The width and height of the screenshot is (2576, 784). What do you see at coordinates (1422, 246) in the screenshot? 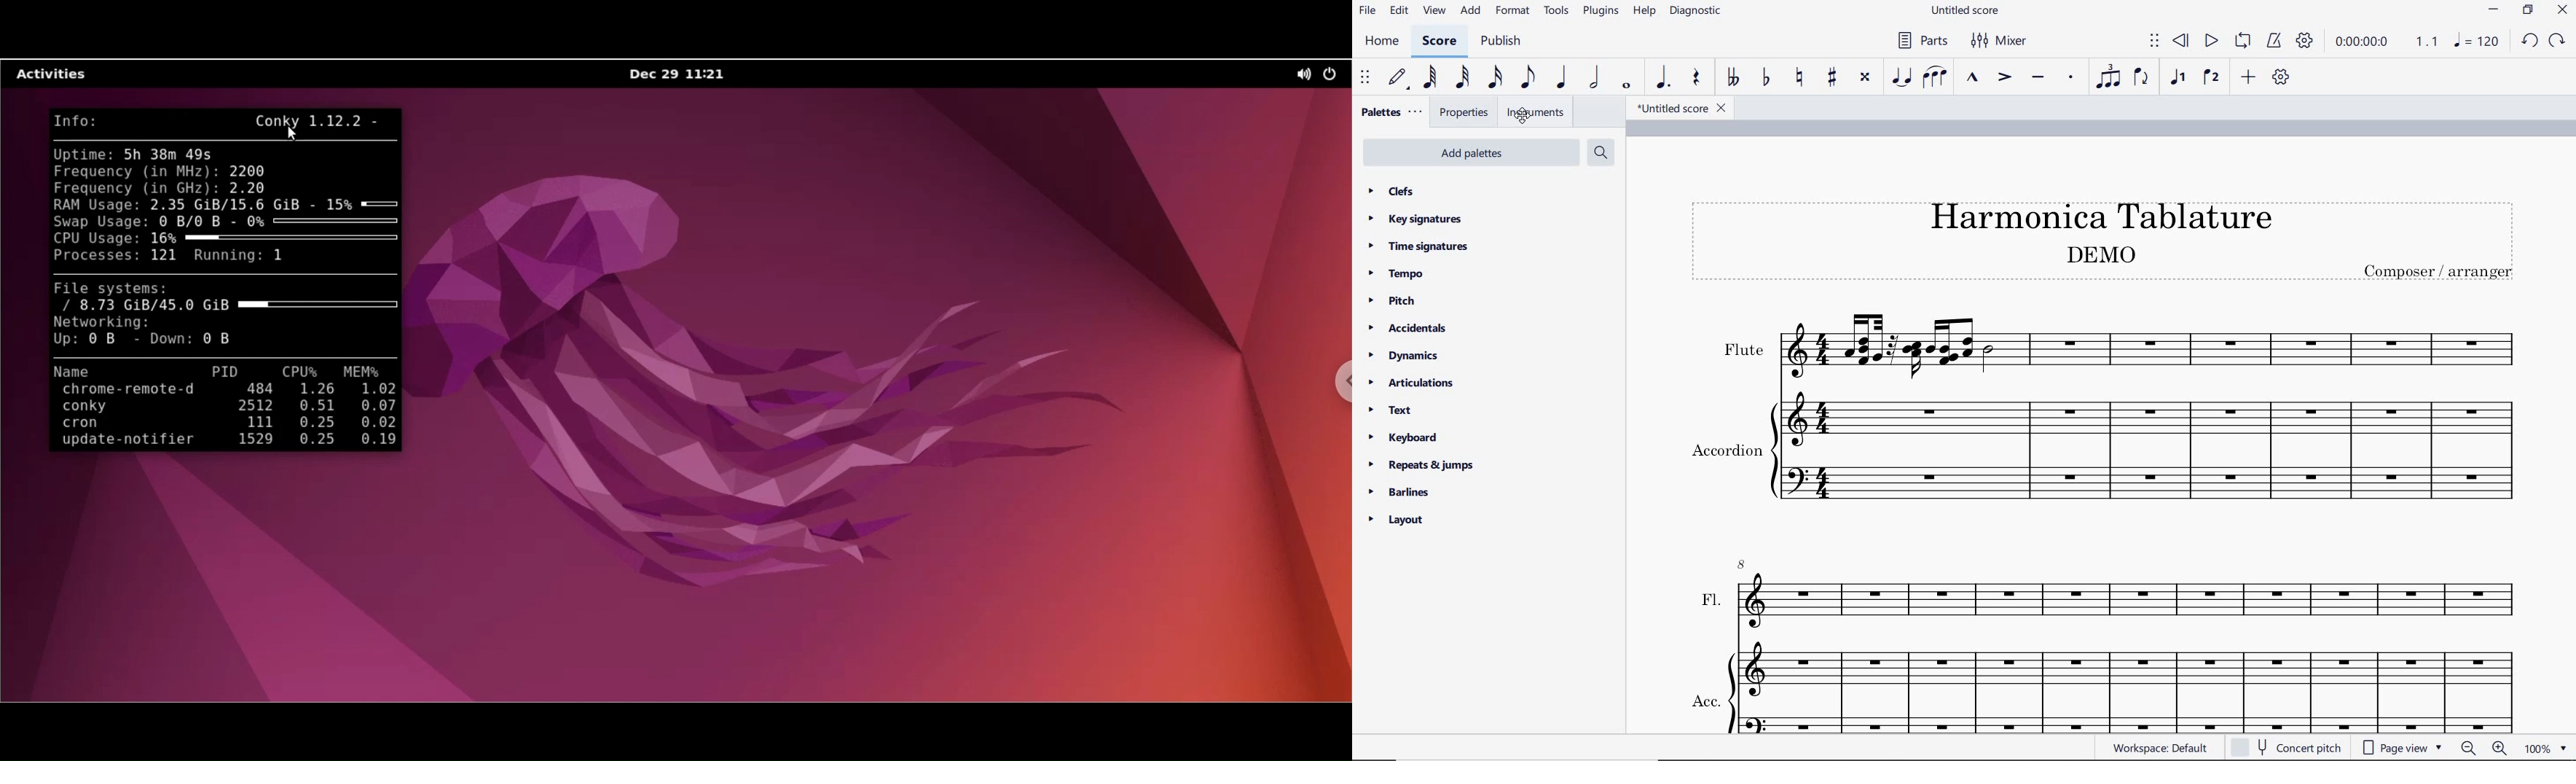
I see `time signatures` at bounding box center [1422, 246].